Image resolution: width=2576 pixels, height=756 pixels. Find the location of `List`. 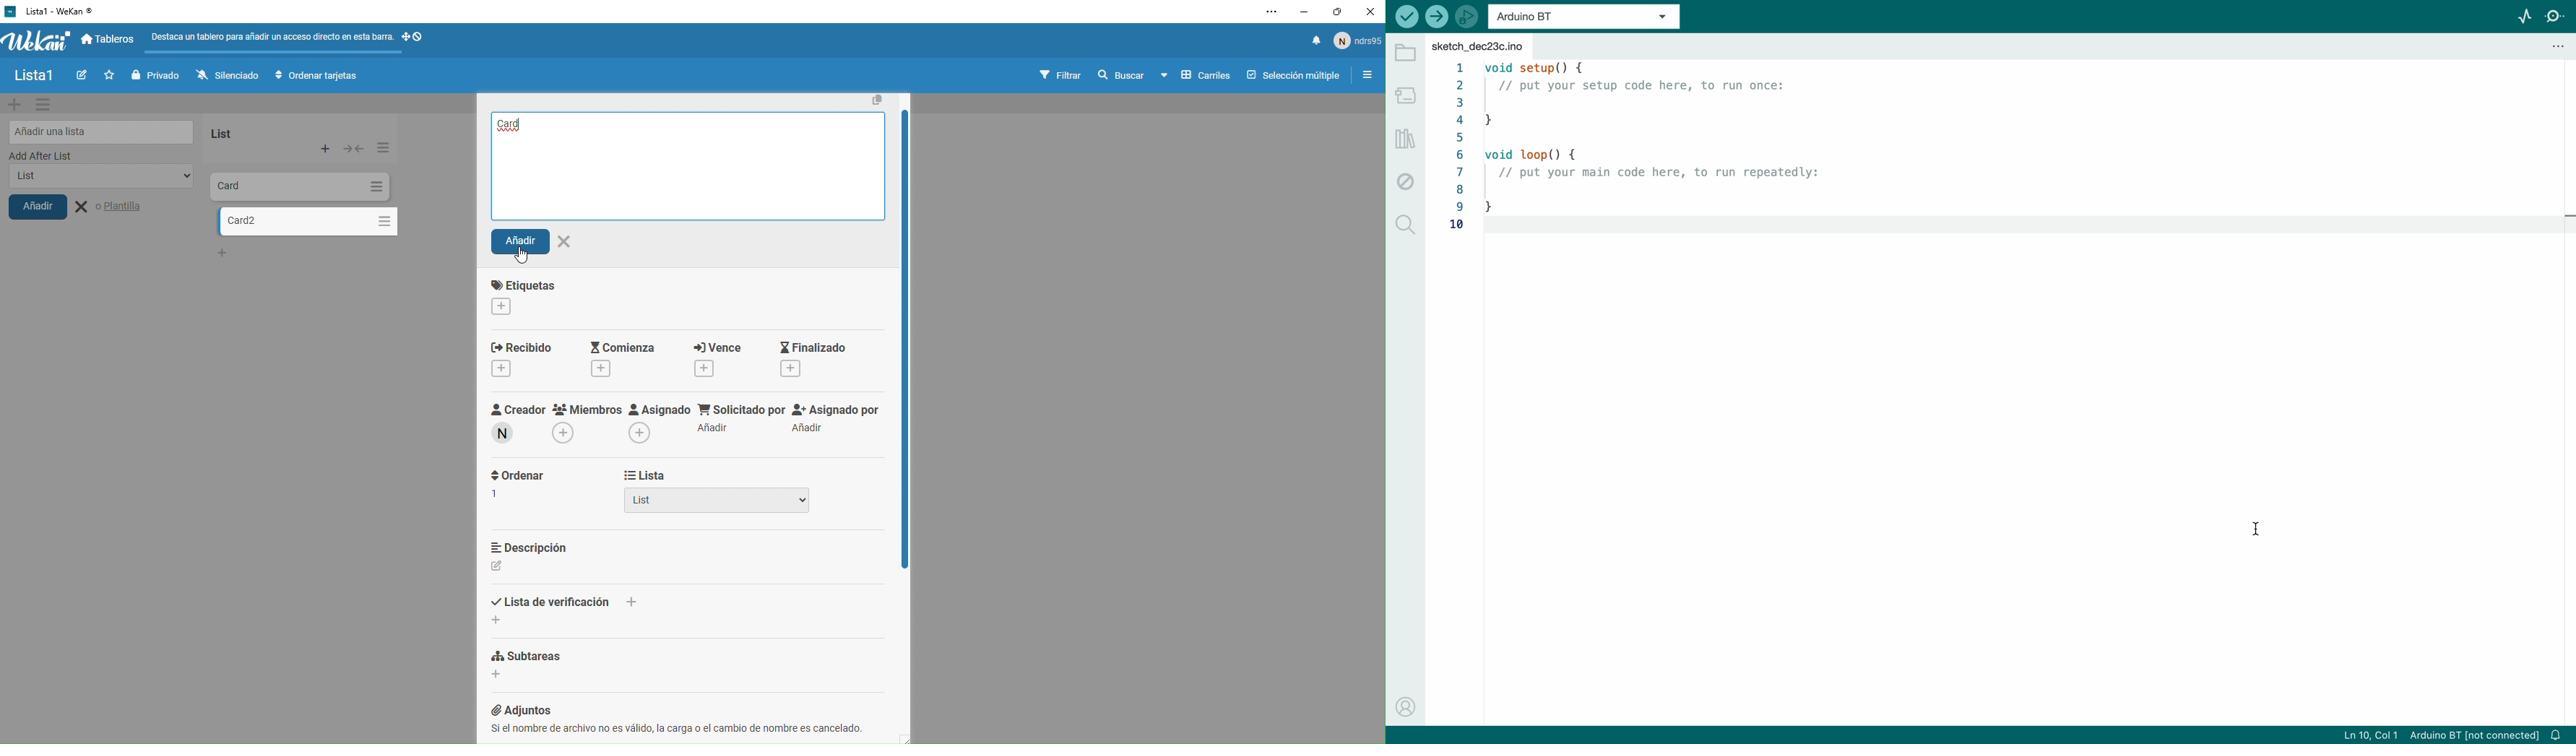

List is located at coordinates (728, 503).